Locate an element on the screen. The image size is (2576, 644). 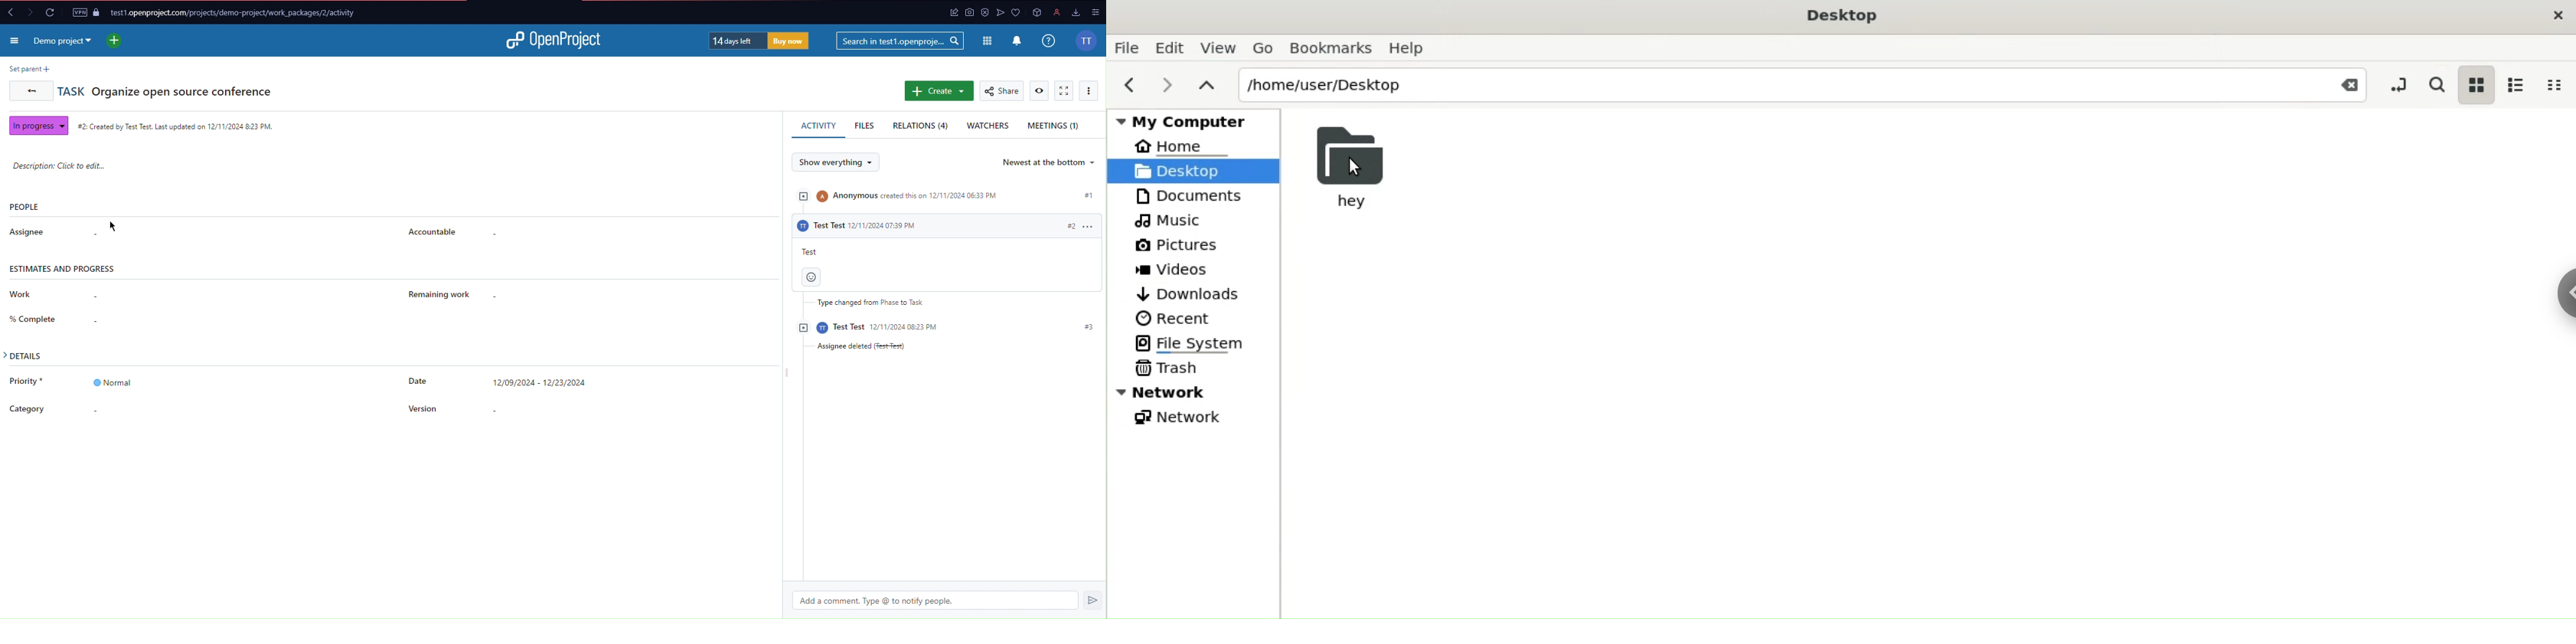
Add a comment is located at coordinates (951, 600).